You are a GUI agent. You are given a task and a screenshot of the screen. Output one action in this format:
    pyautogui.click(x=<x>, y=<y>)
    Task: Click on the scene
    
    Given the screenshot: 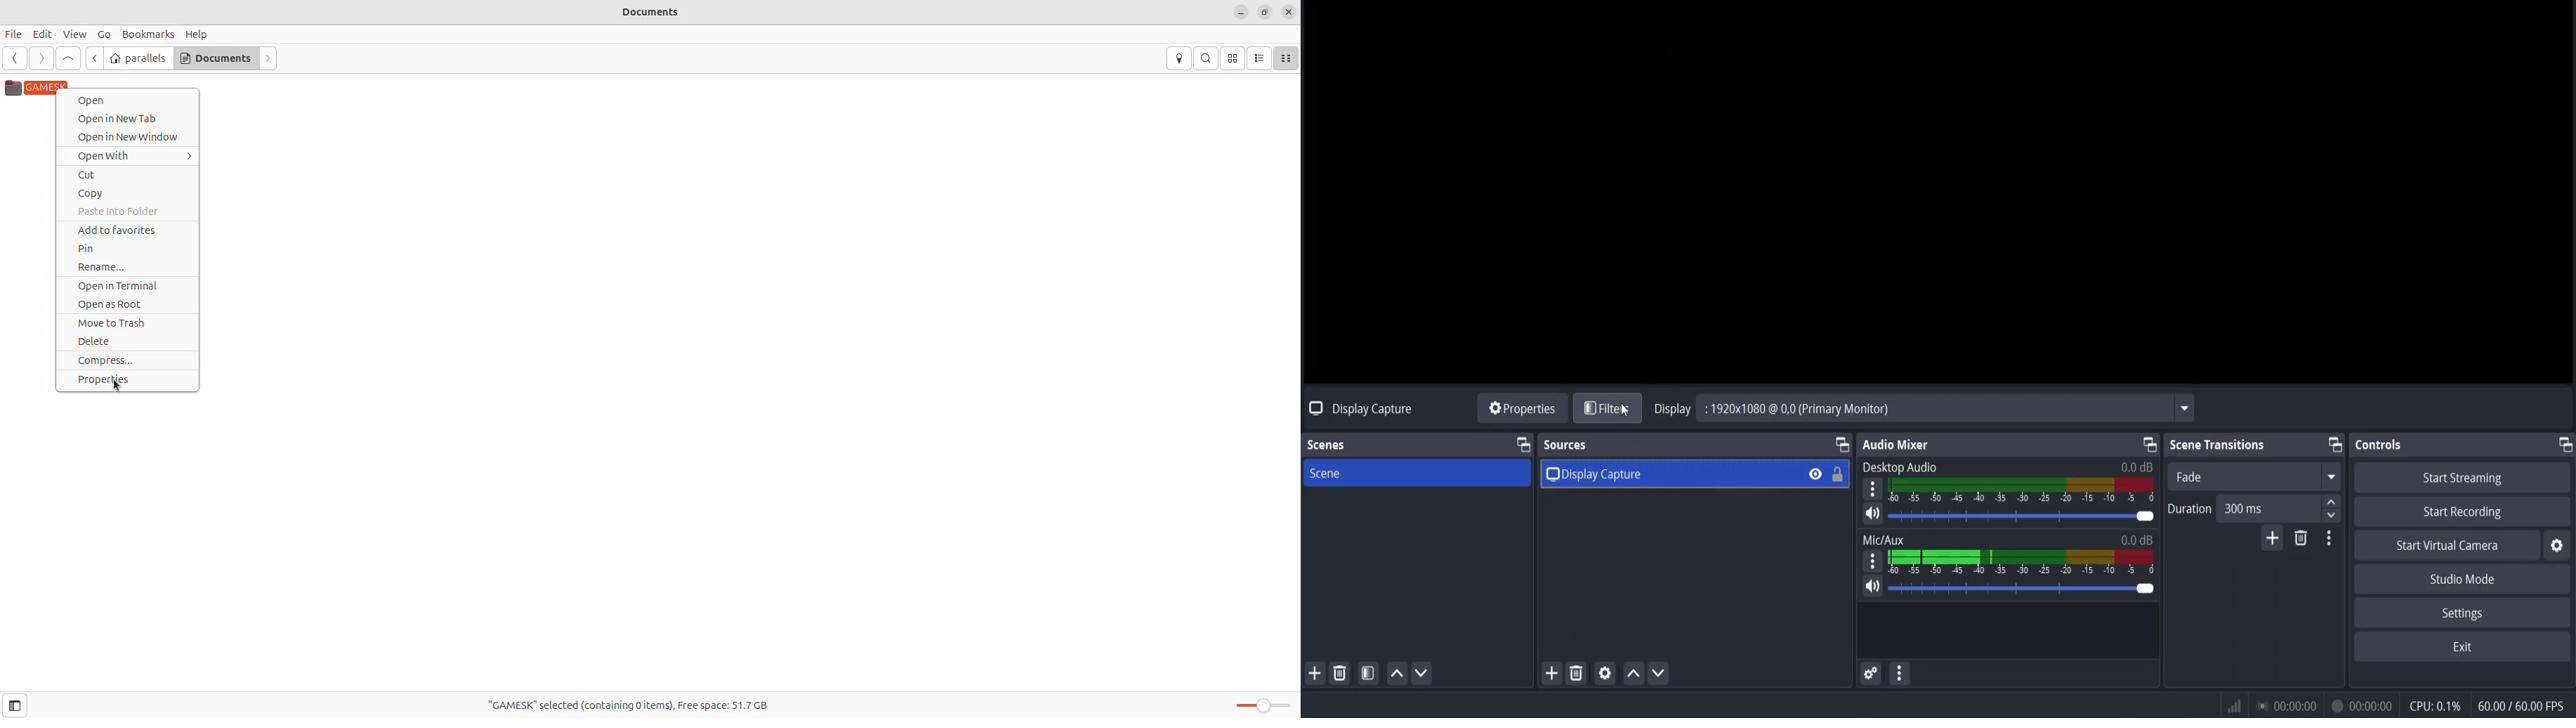 What is the action you would take?
    pyautogui.click(x=1325, y=475)
    